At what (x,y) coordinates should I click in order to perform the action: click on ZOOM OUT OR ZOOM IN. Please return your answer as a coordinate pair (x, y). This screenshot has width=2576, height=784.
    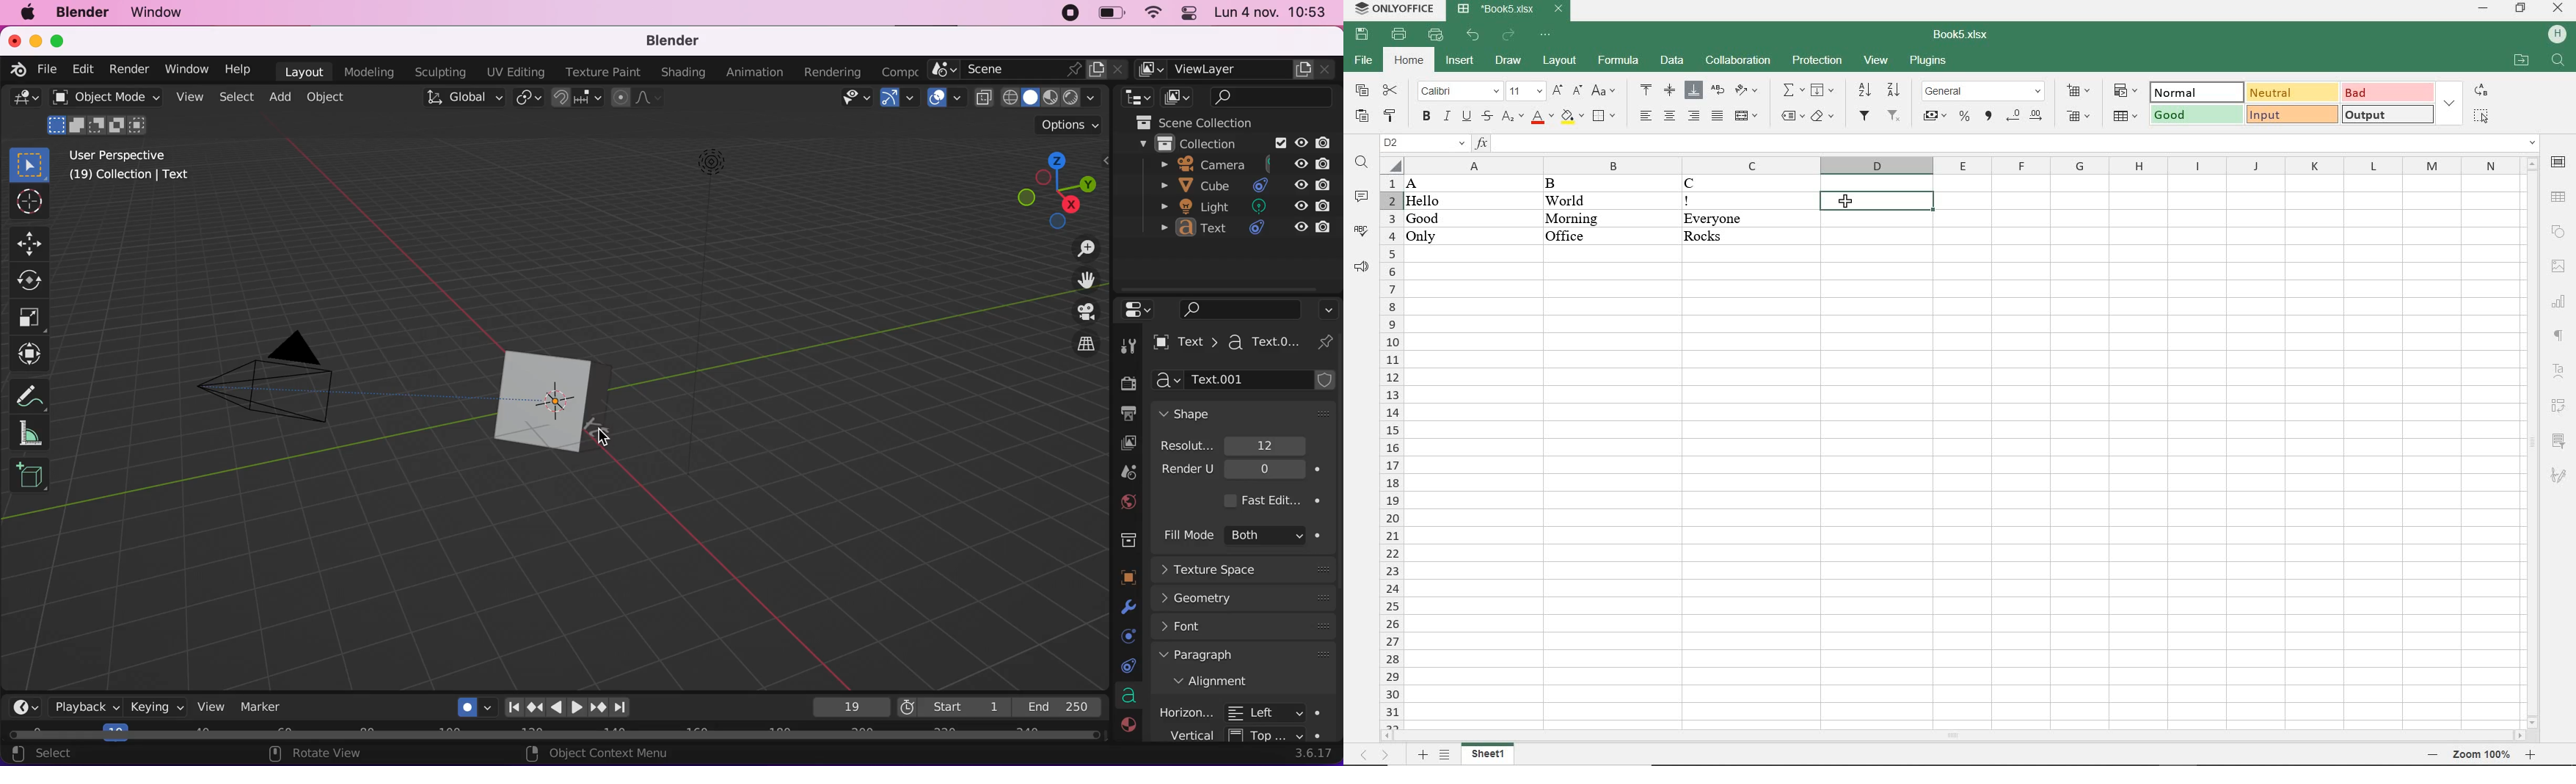
    Looking at the image, I should click on (2482, 755).